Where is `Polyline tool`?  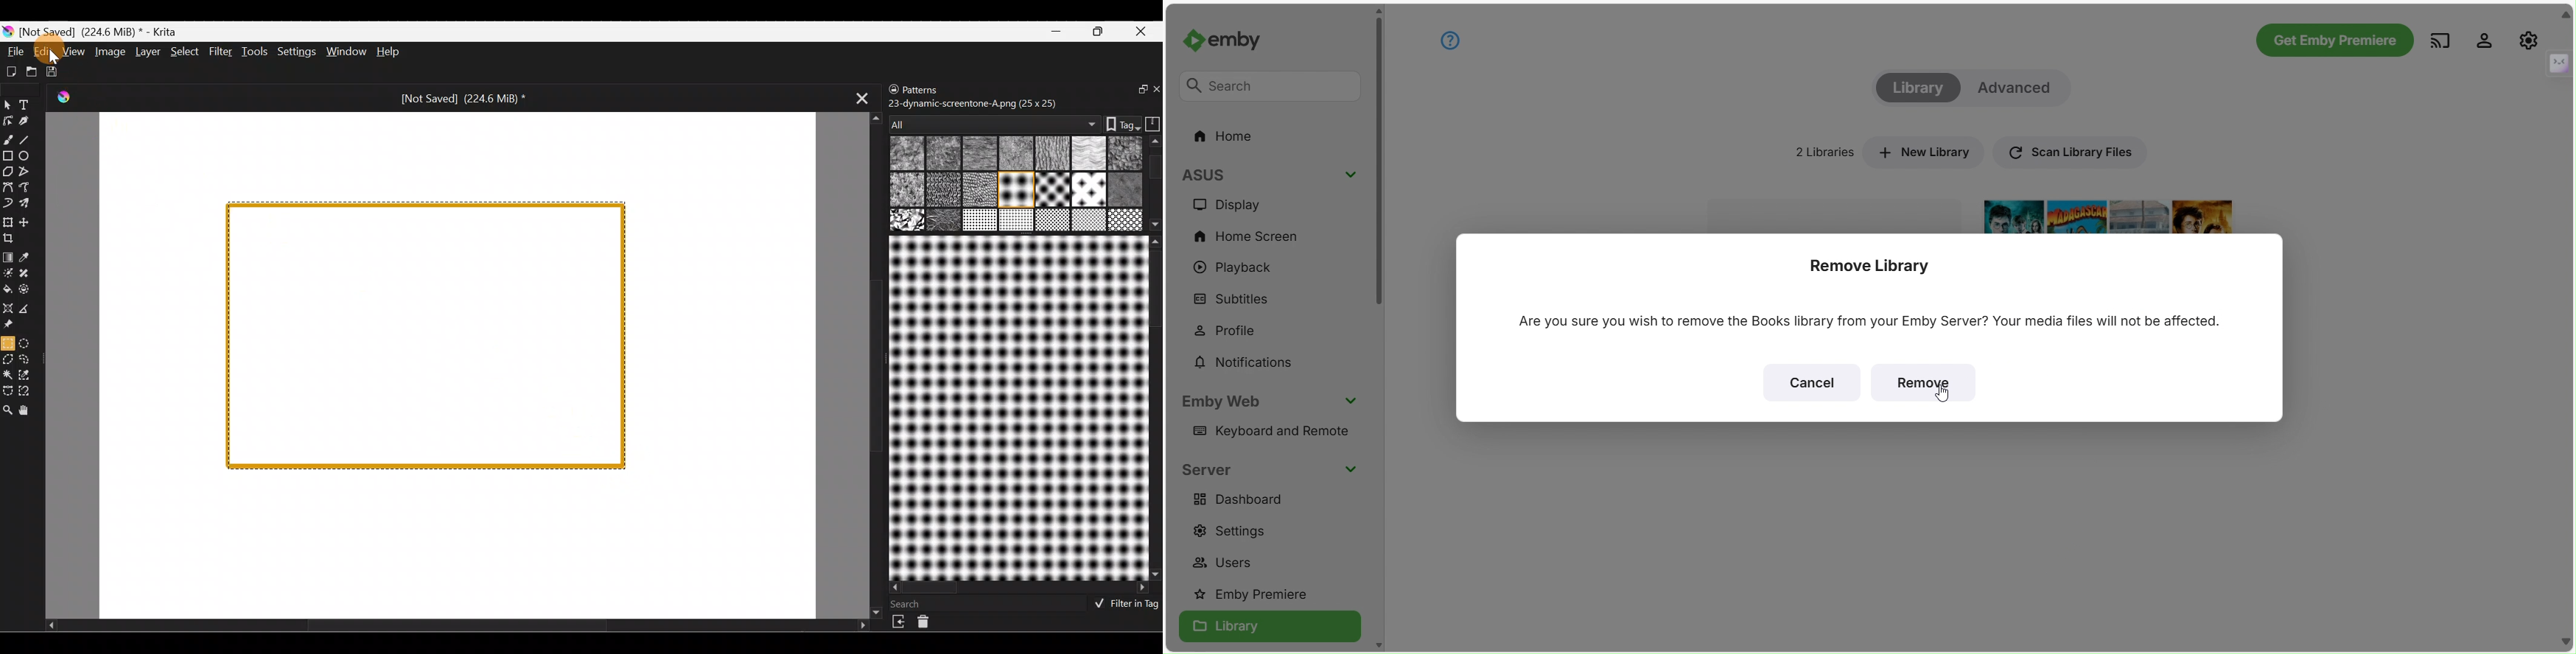
Polyline tool is located at coordinates (25, 172).